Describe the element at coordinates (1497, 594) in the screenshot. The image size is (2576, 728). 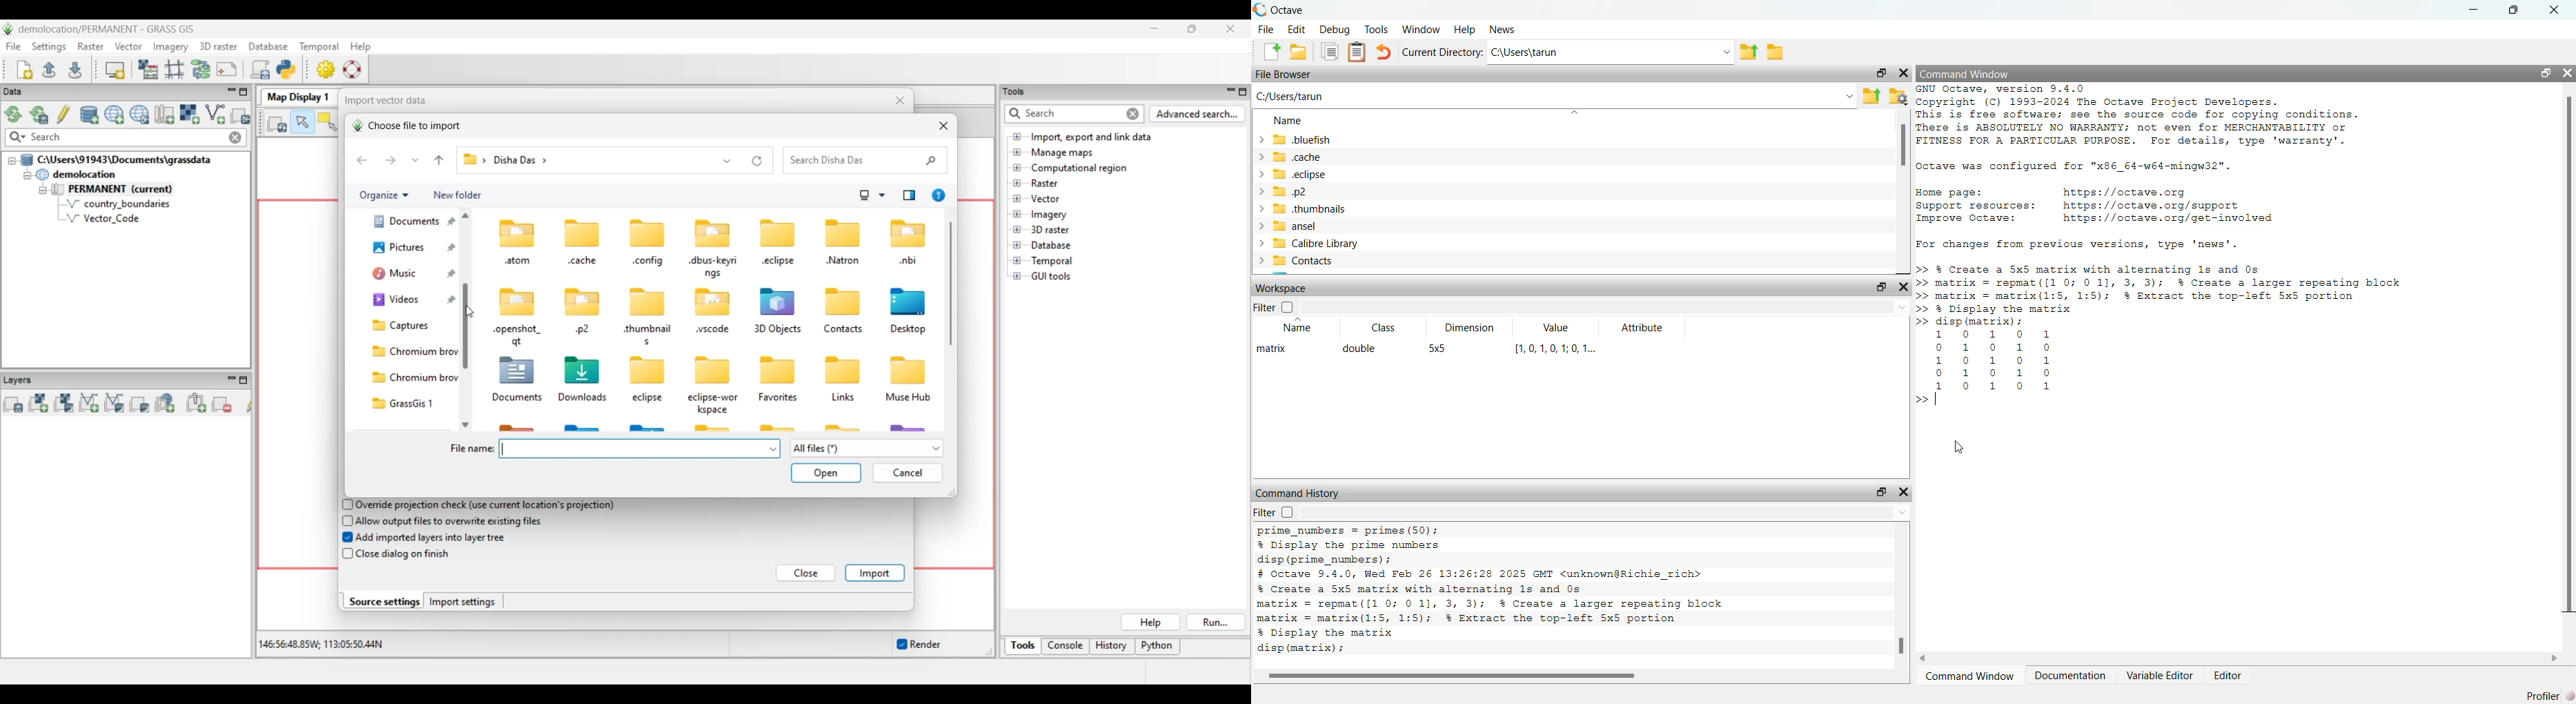
I see `prime_numbers = primes (50);

% Display the prime numbers

disp (prime_numbers) ;

# Octave 9.4.0, Wed Feb 26 13:26:28 2025 GMT <unknown@Richie_rich>

% Create a 5x5 matrix with alternating 1s and Os

matrix = repmat([1 0; 0 11, 3, 3); % Create a larger repeating block
matrix = matrix(1:5, 1:5); % Extract the top-left 5x5 portion

% Display the matrix

disp (matrix) ;` at that location.